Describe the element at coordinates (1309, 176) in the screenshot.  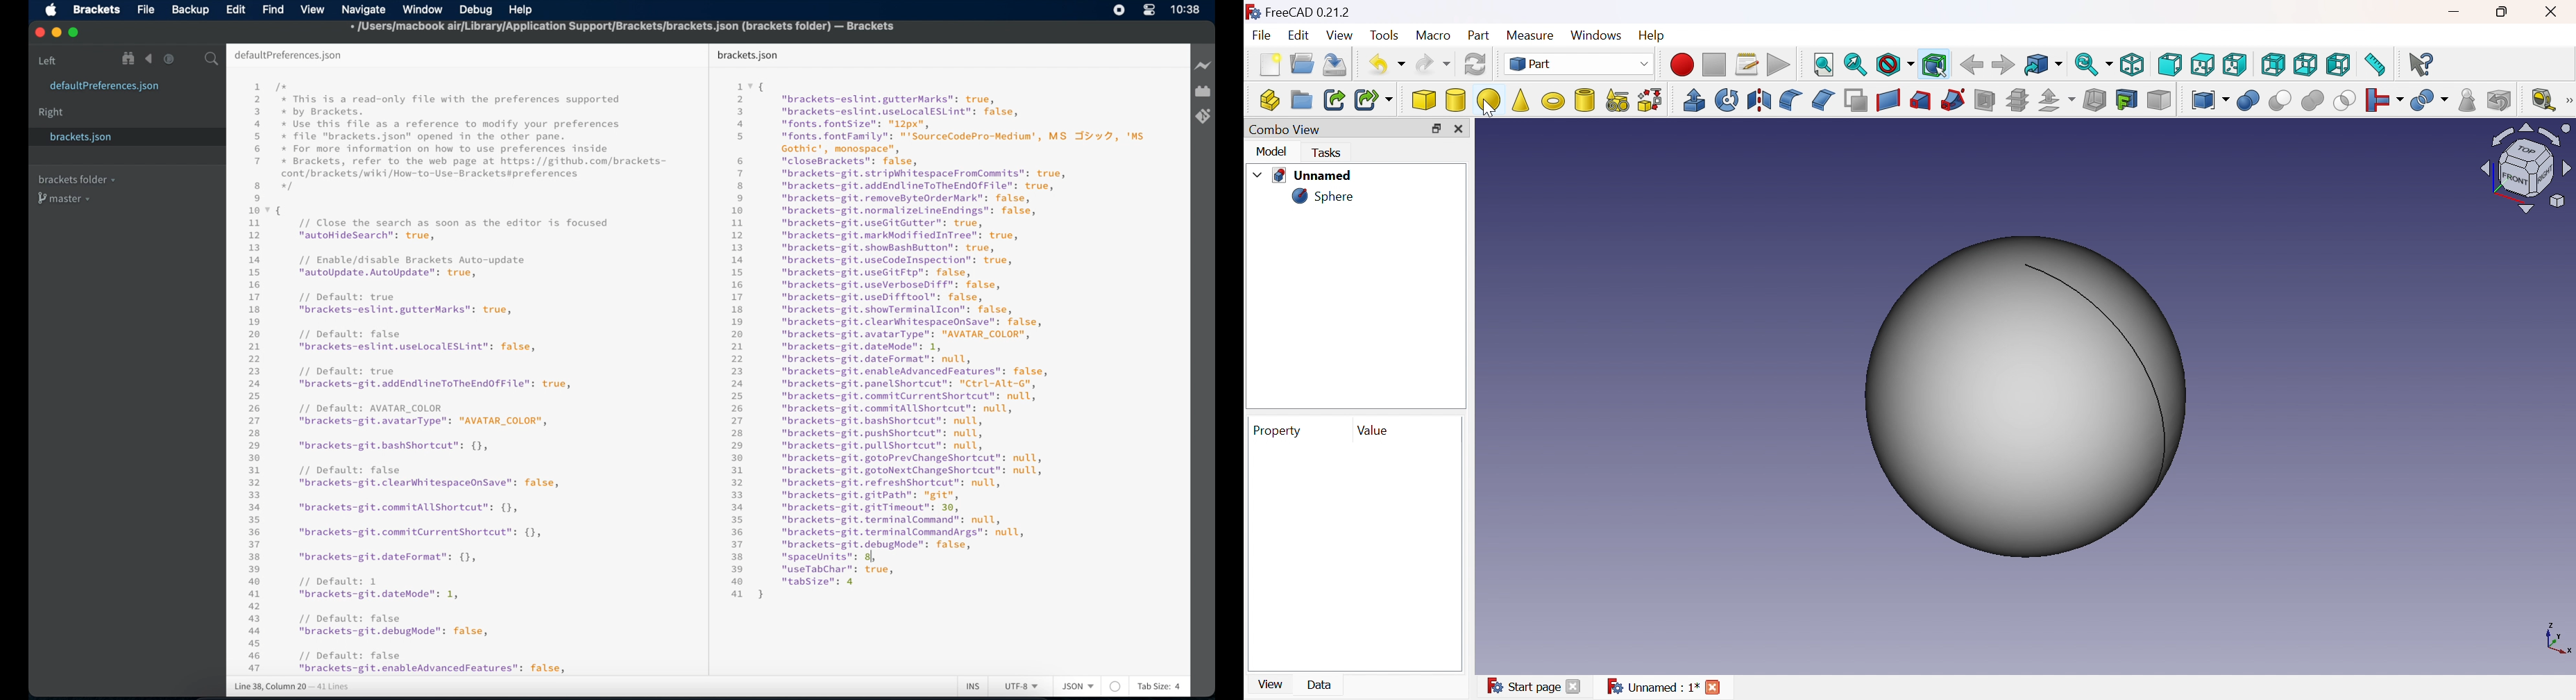
I see `Unnamed` at that location.